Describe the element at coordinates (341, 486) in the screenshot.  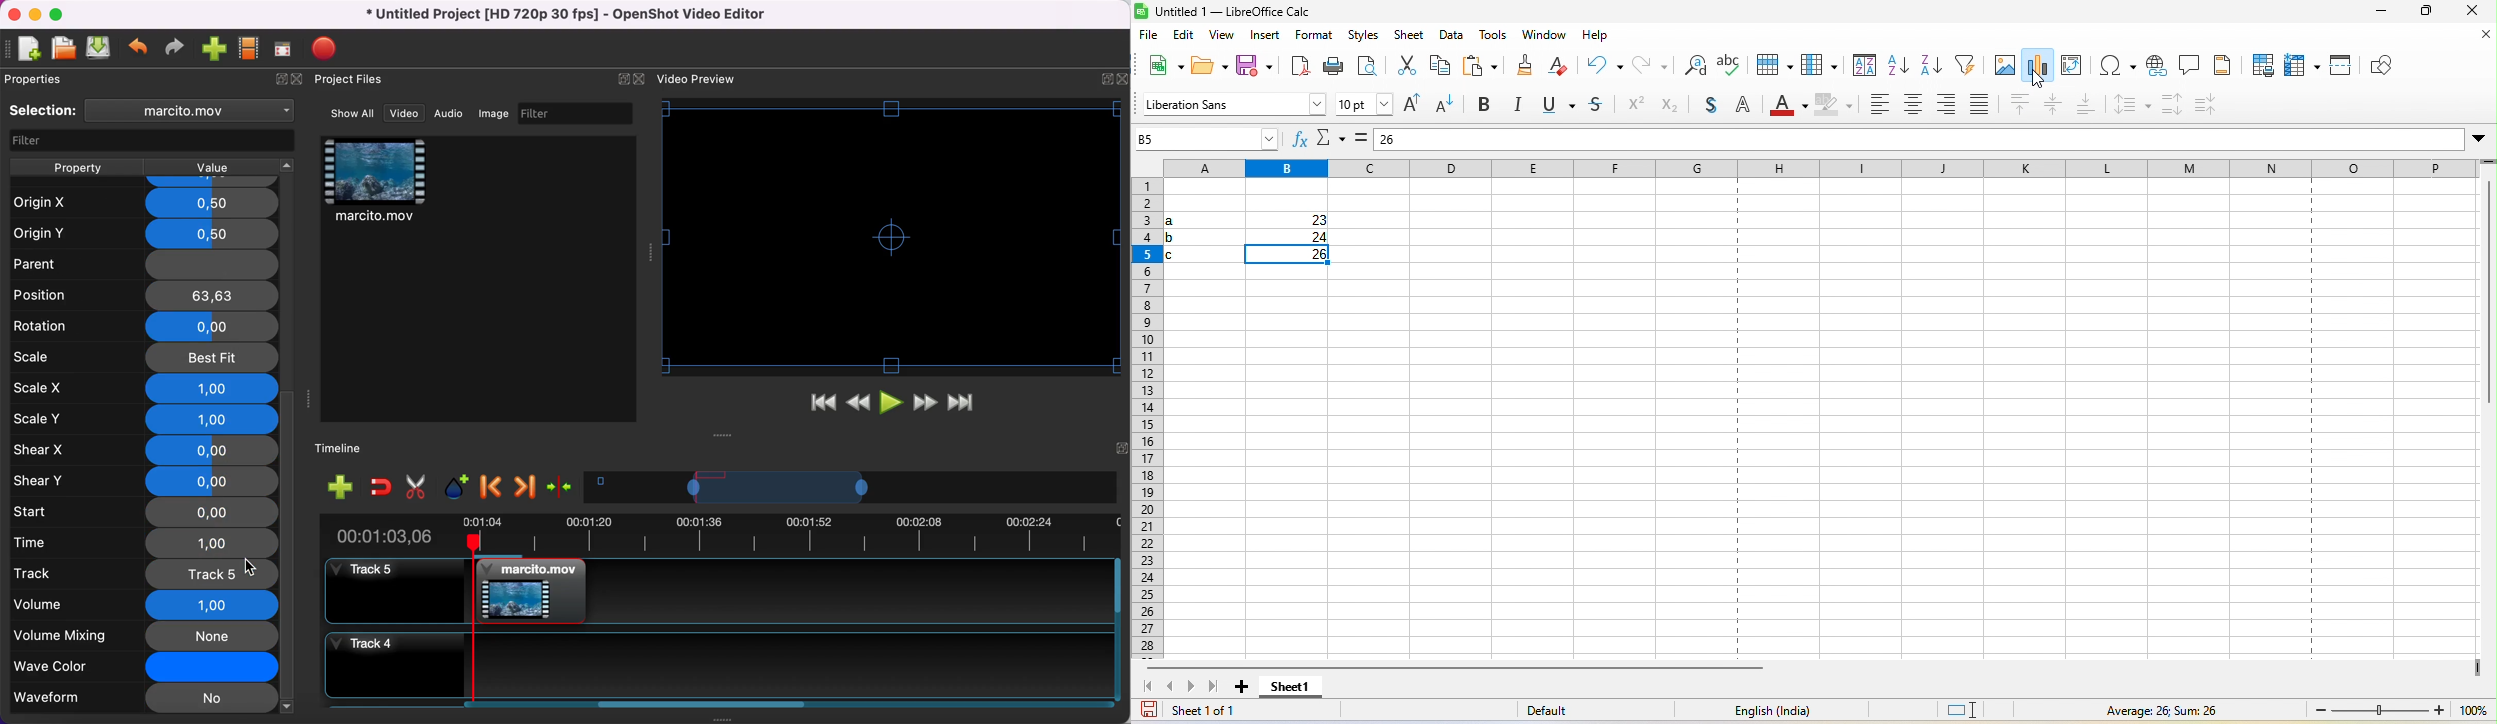
I see `add track` at that location.